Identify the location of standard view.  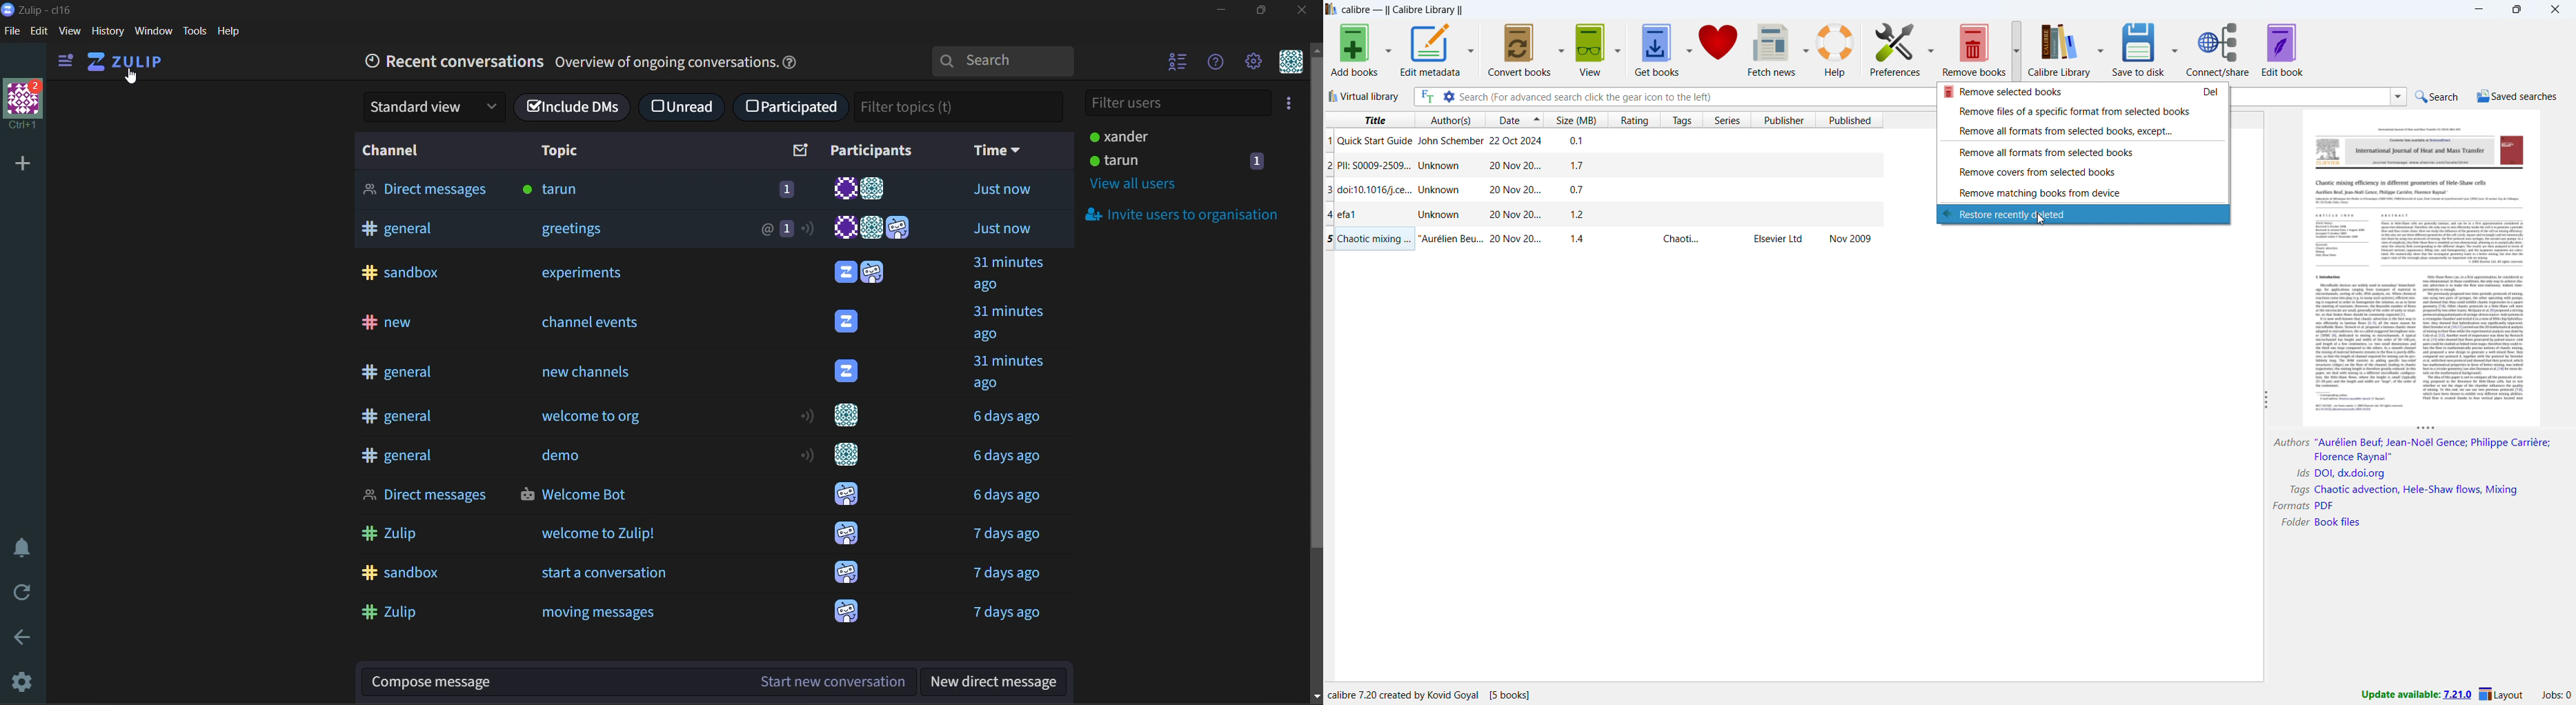
(439, 105).